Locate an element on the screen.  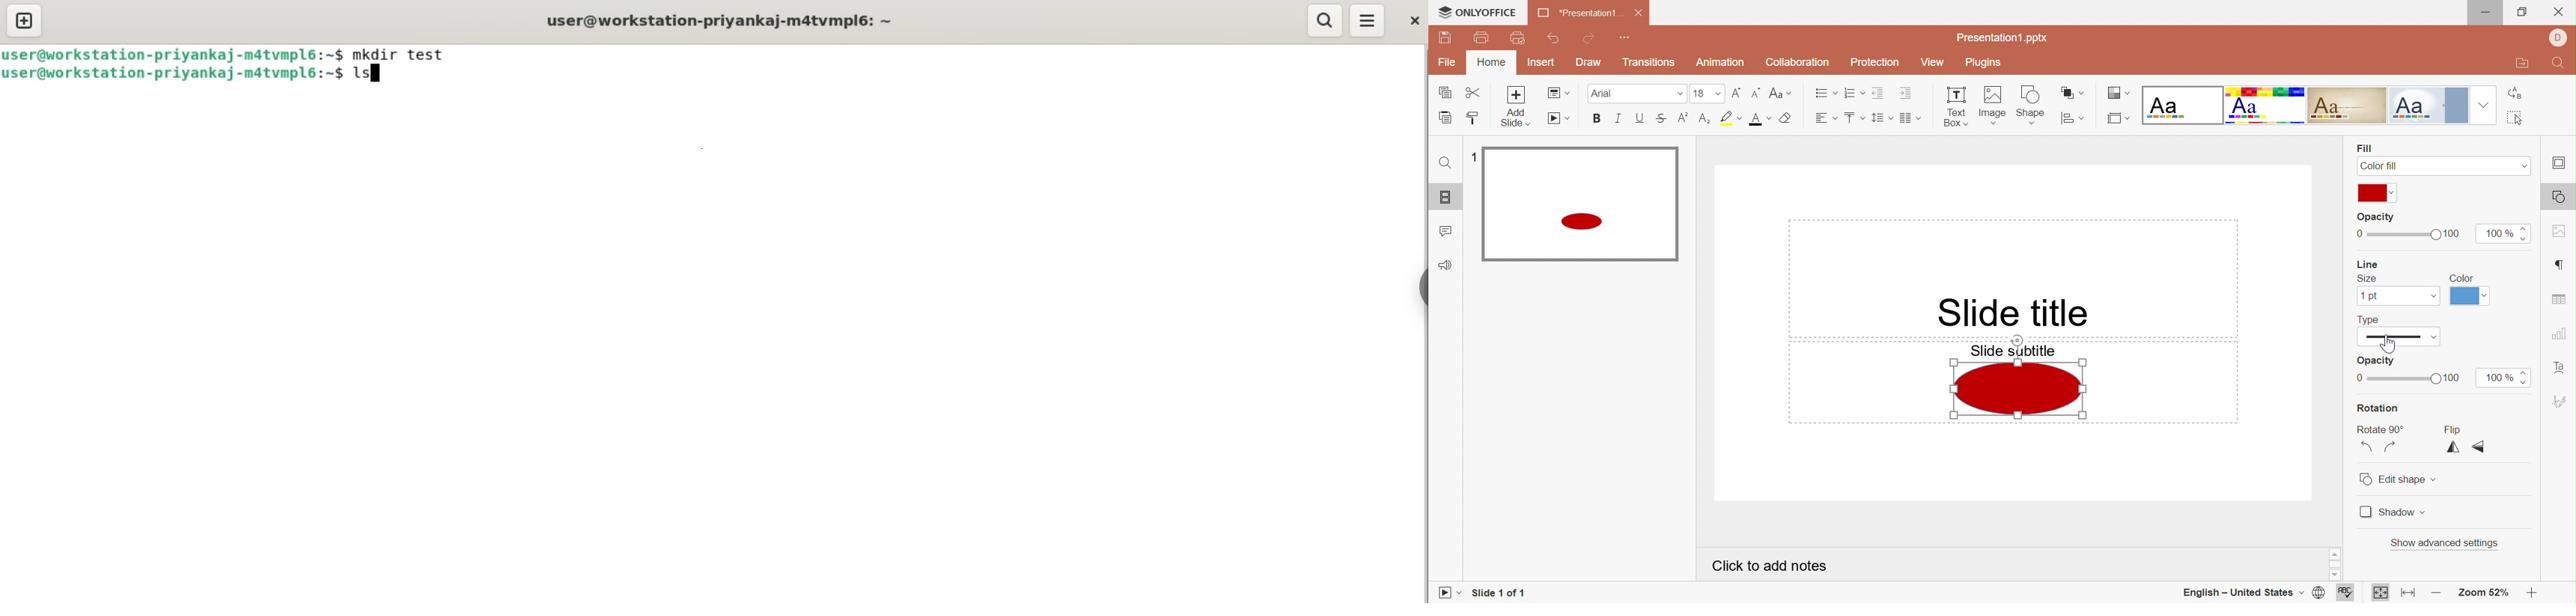
Home is located at coordinates (1493, 63).